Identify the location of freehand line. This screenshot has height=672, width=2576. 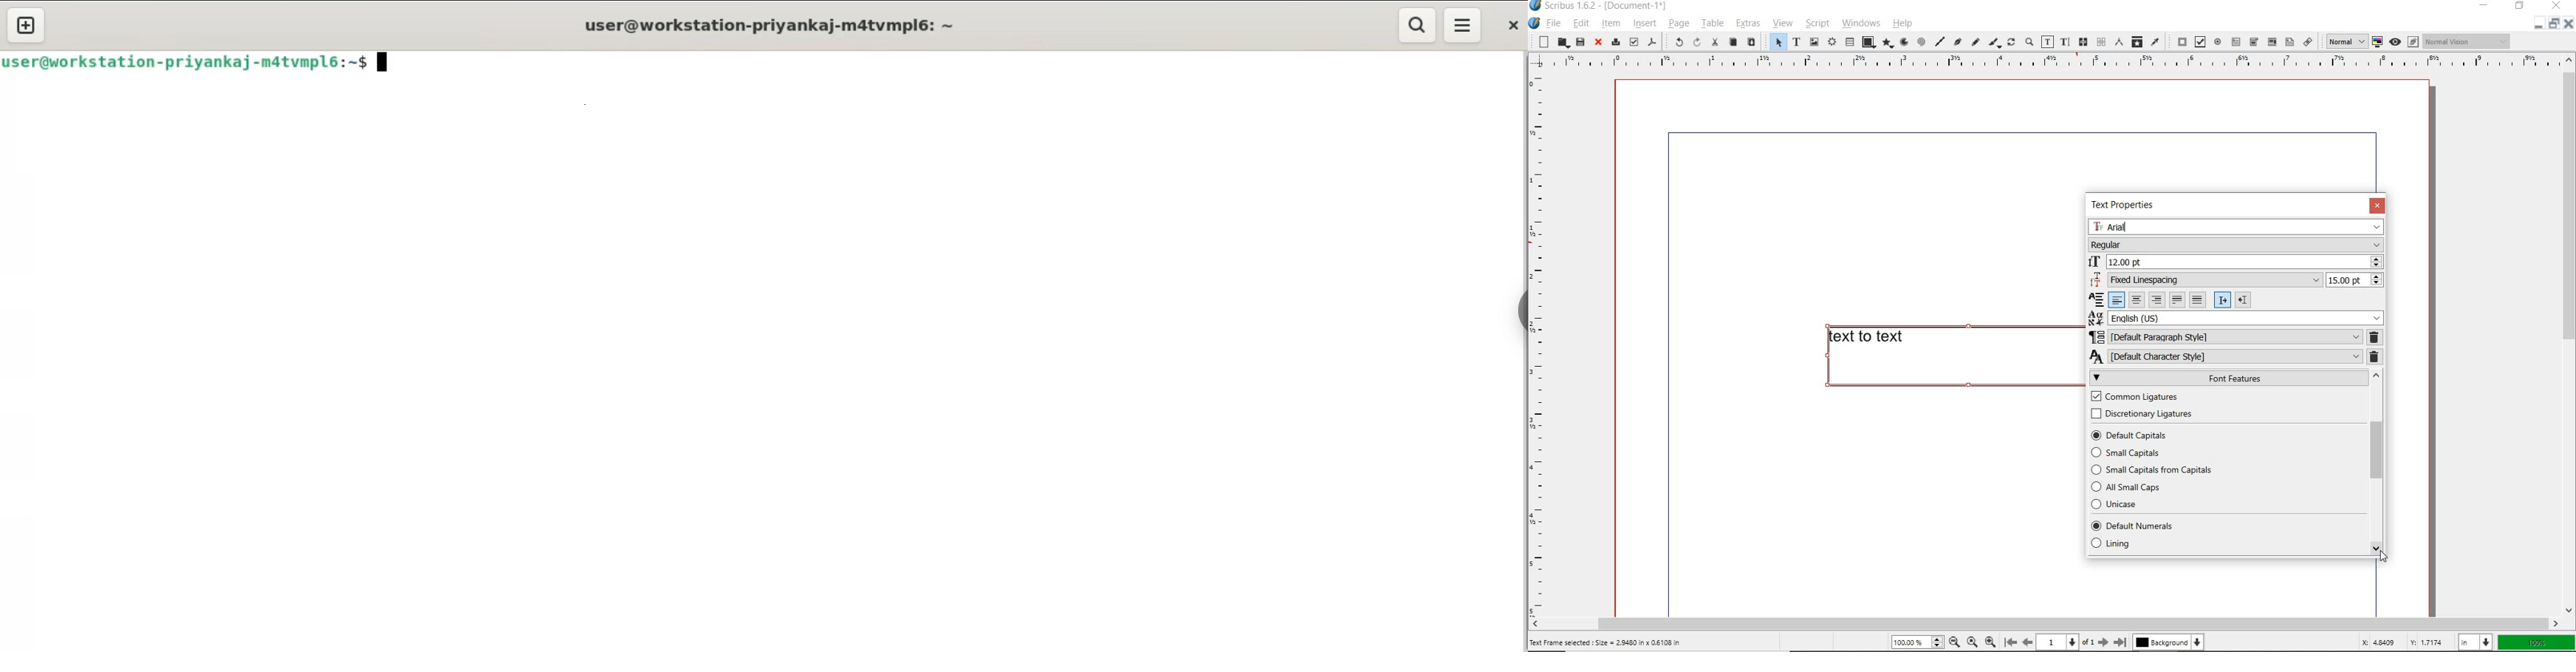
(1974, 42).